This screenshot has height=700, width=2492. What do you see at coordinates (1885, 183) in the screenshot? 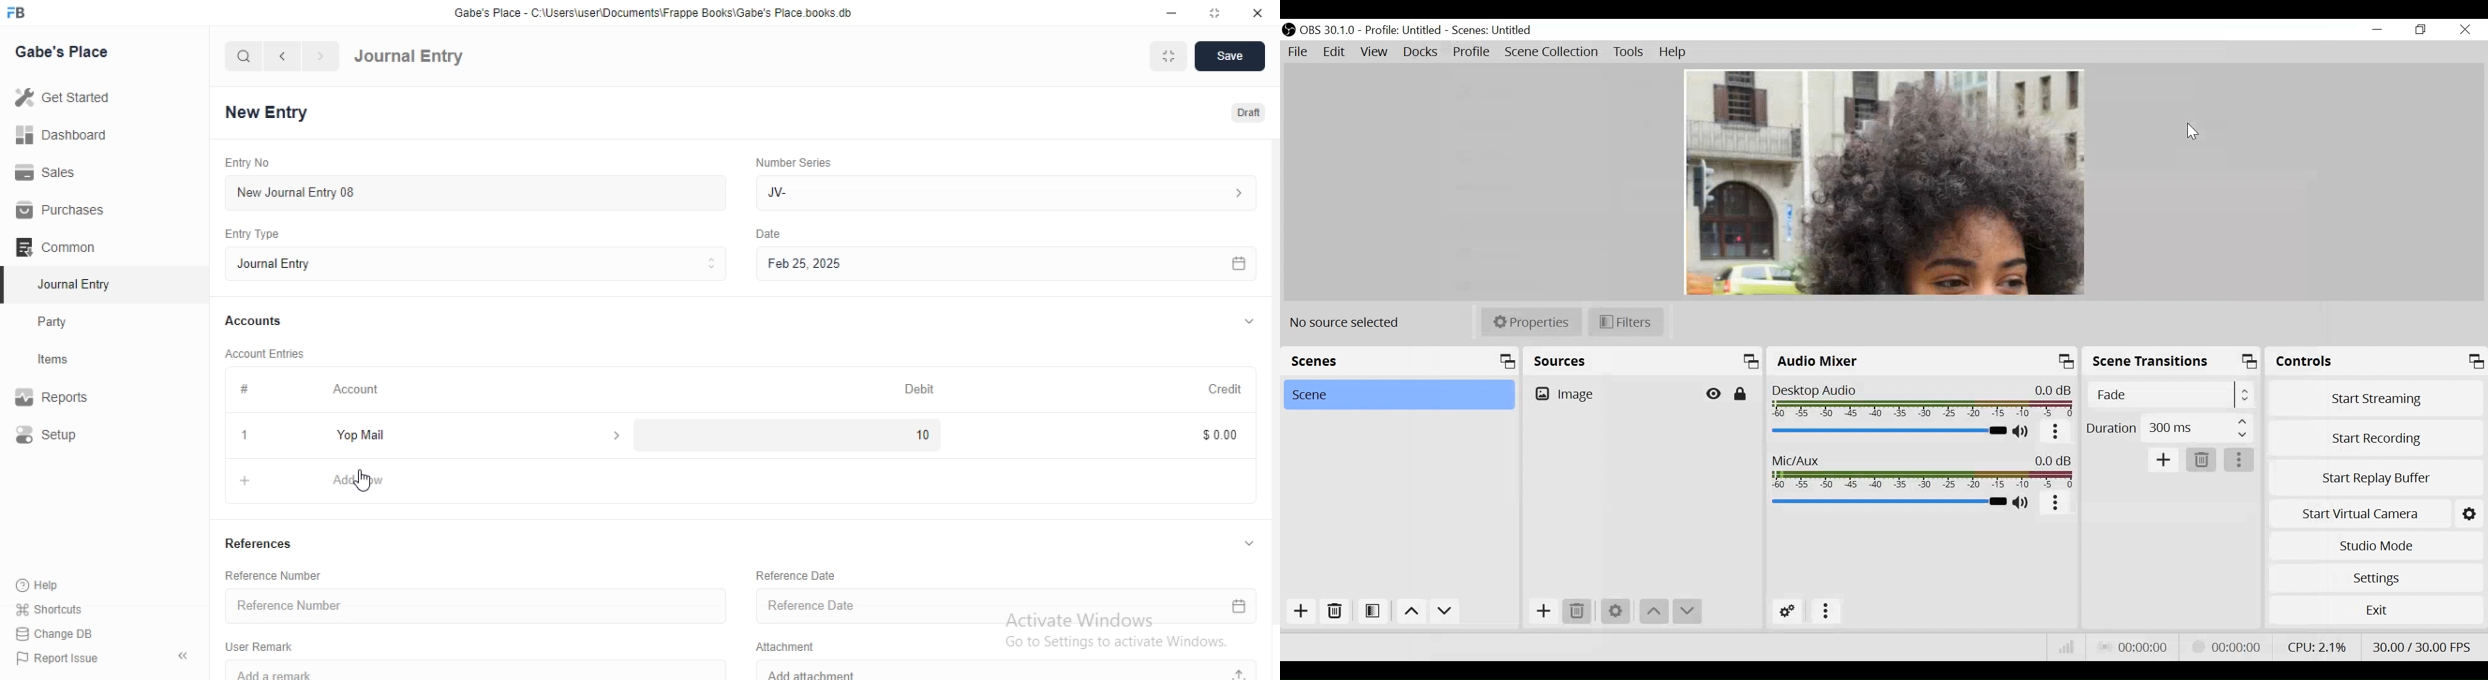
I see `Preview` at bounding box center [1885, 183].